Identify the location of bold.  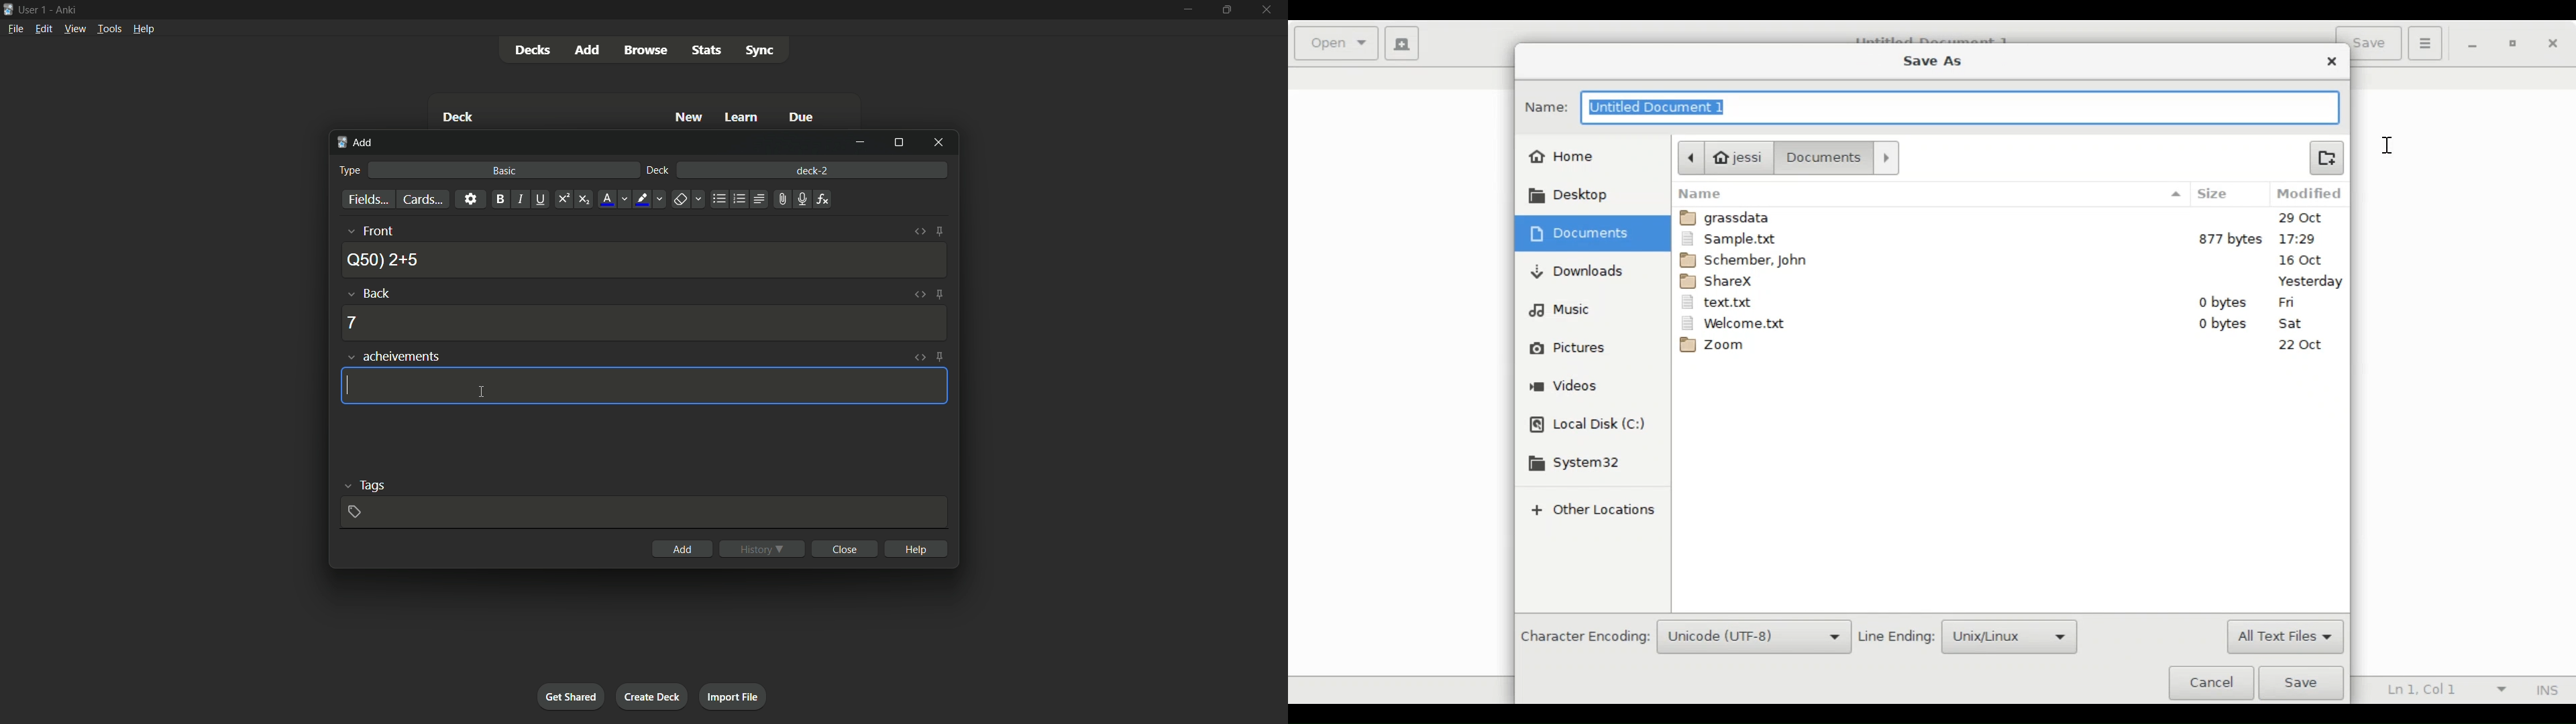
(500, 200).